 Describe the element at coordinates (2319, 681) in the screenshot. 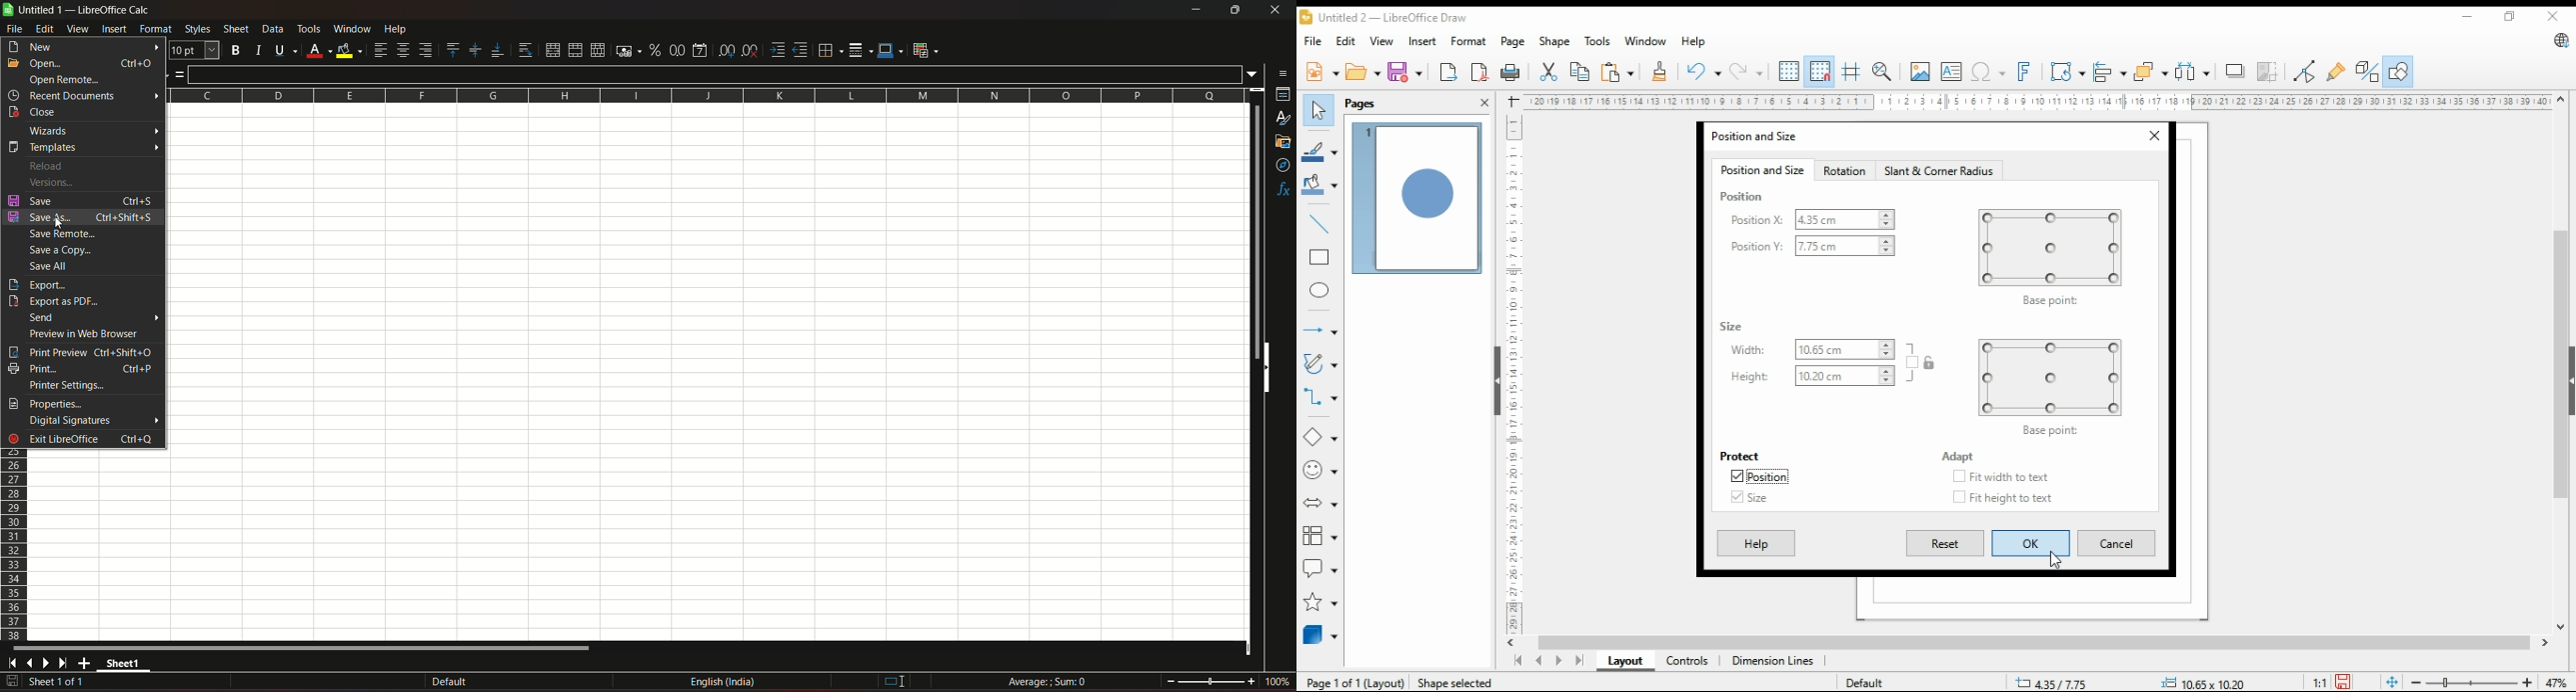

I see `1:1` at that location.